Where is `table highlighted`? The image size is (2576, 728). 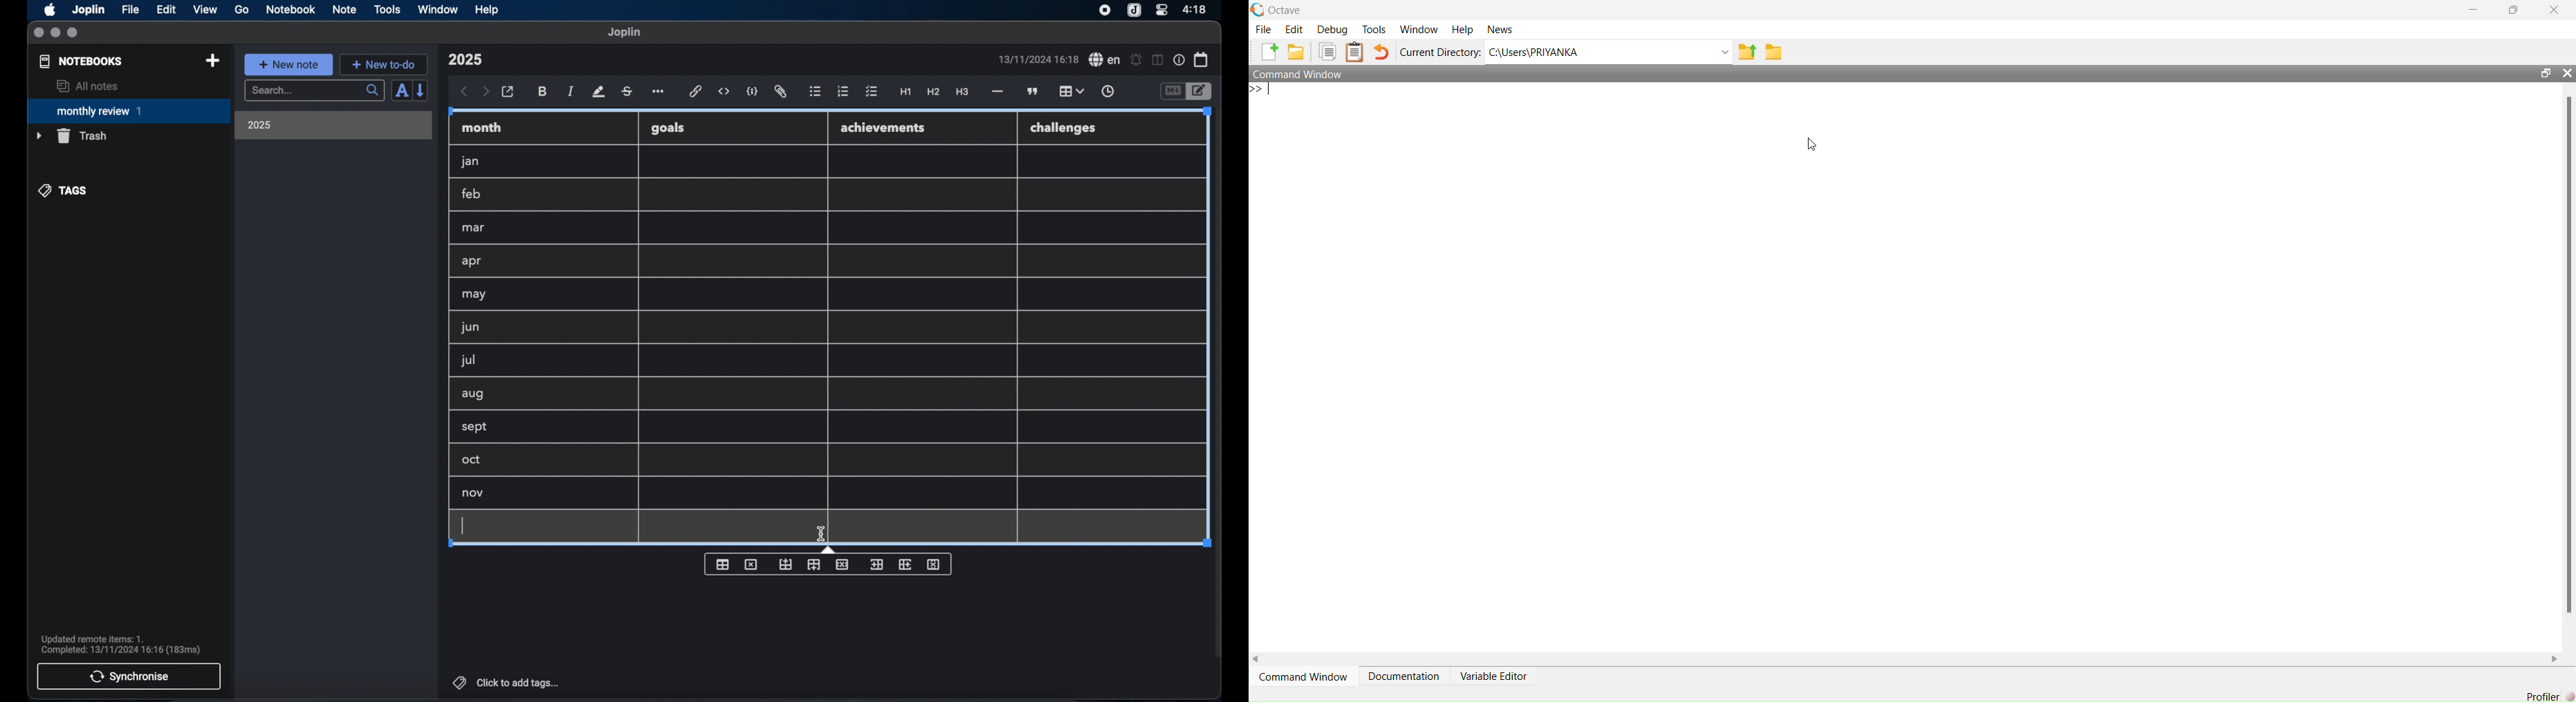 table highlighted is located at coordinates (1070, 91).